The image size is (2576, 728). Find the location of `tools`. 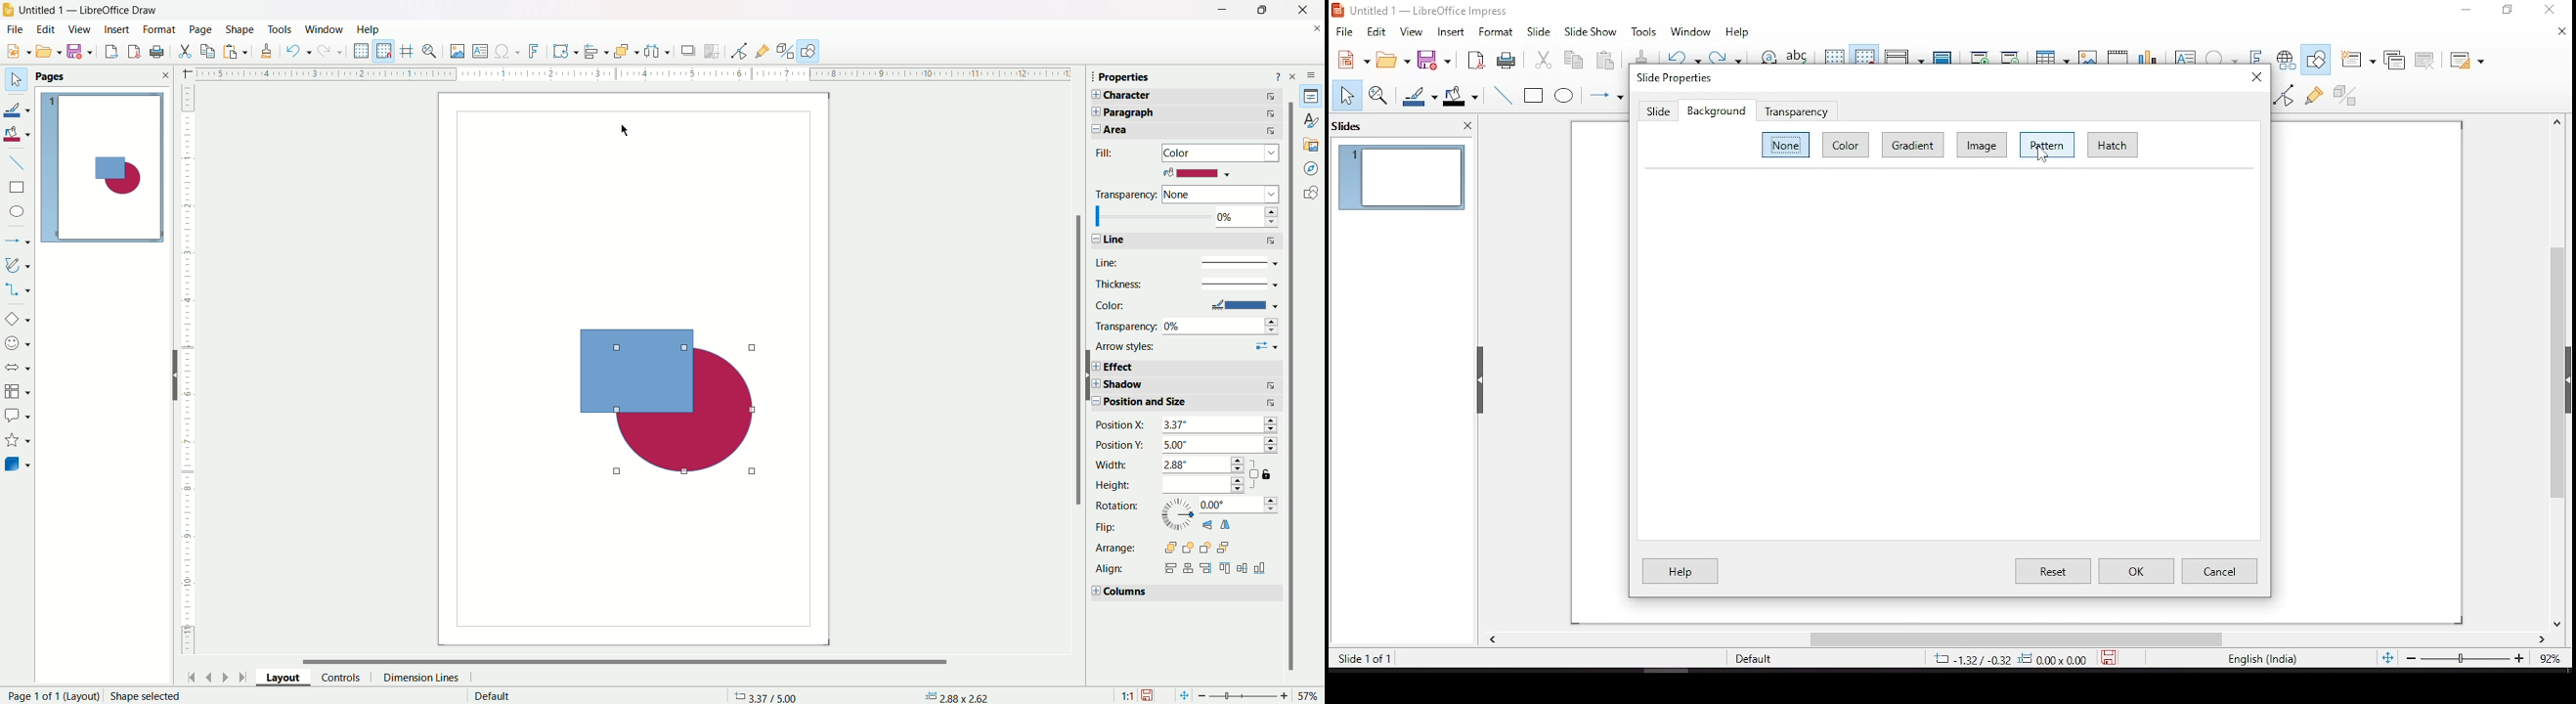

tools is located at coordinates (280, 29).